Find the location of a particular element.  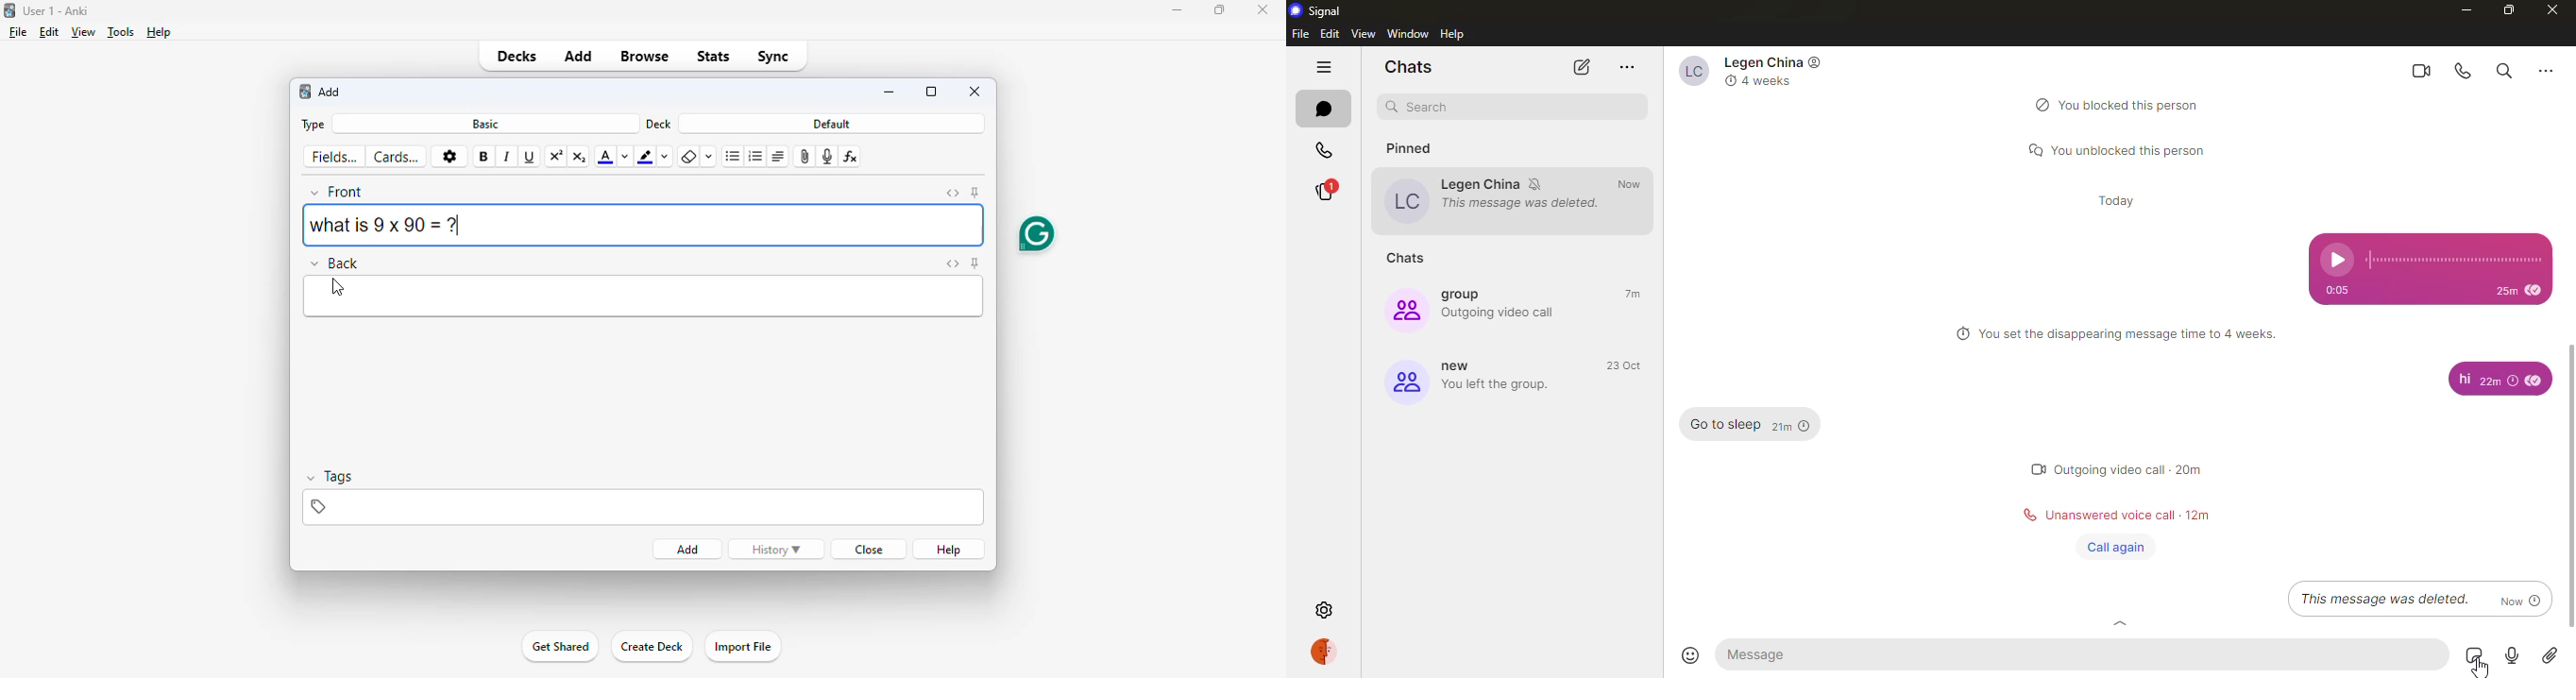

superscript is located at coordinates (557, 155).